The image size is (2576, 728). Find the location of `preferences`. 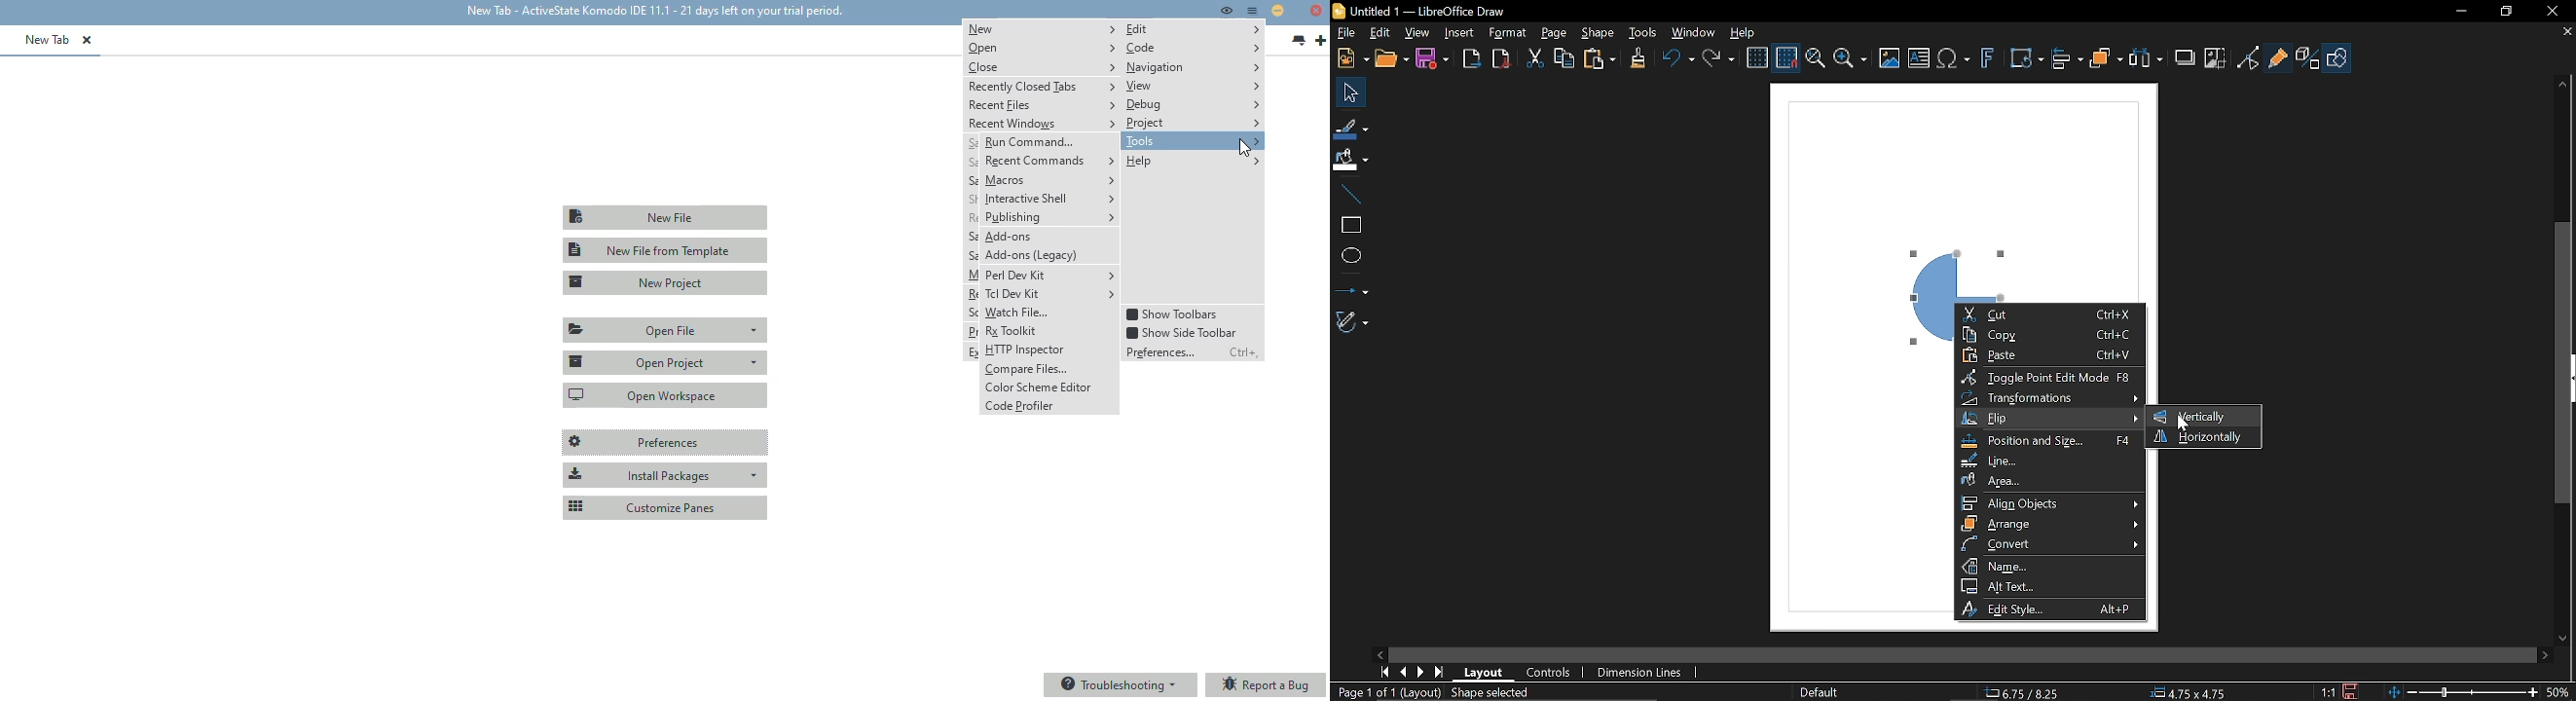

preferences is located at coordinates (1164, 351).